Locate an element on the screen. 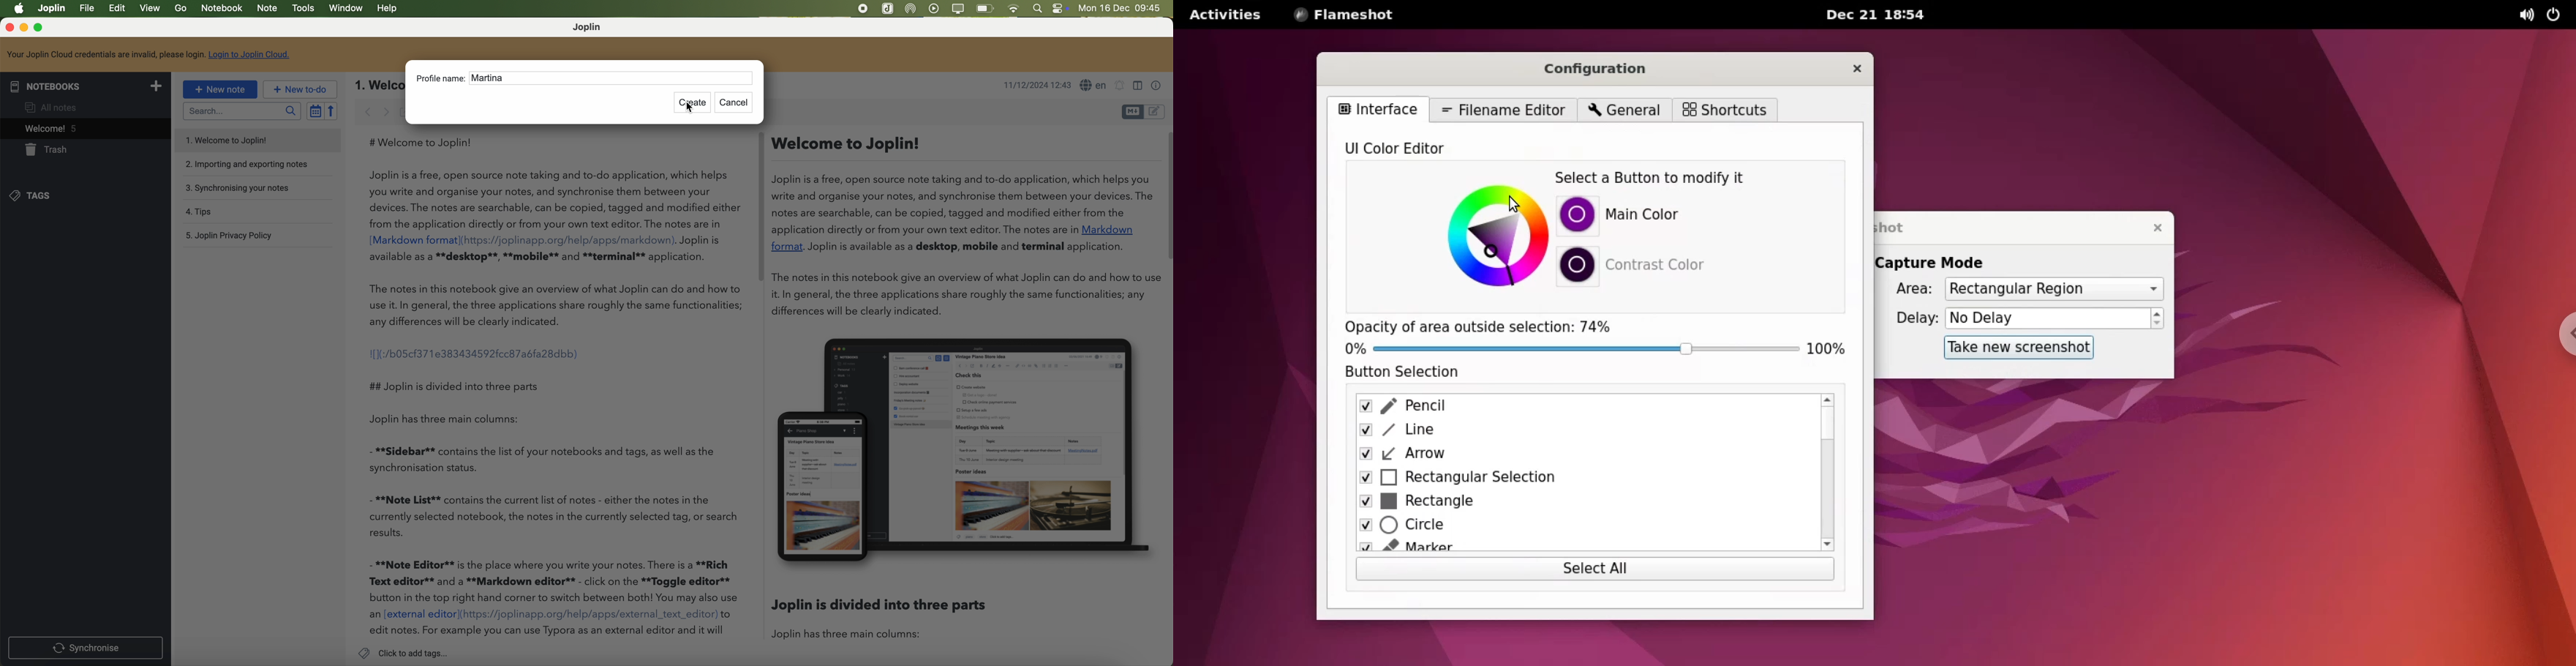  new note is located at coordinates (220, 90).